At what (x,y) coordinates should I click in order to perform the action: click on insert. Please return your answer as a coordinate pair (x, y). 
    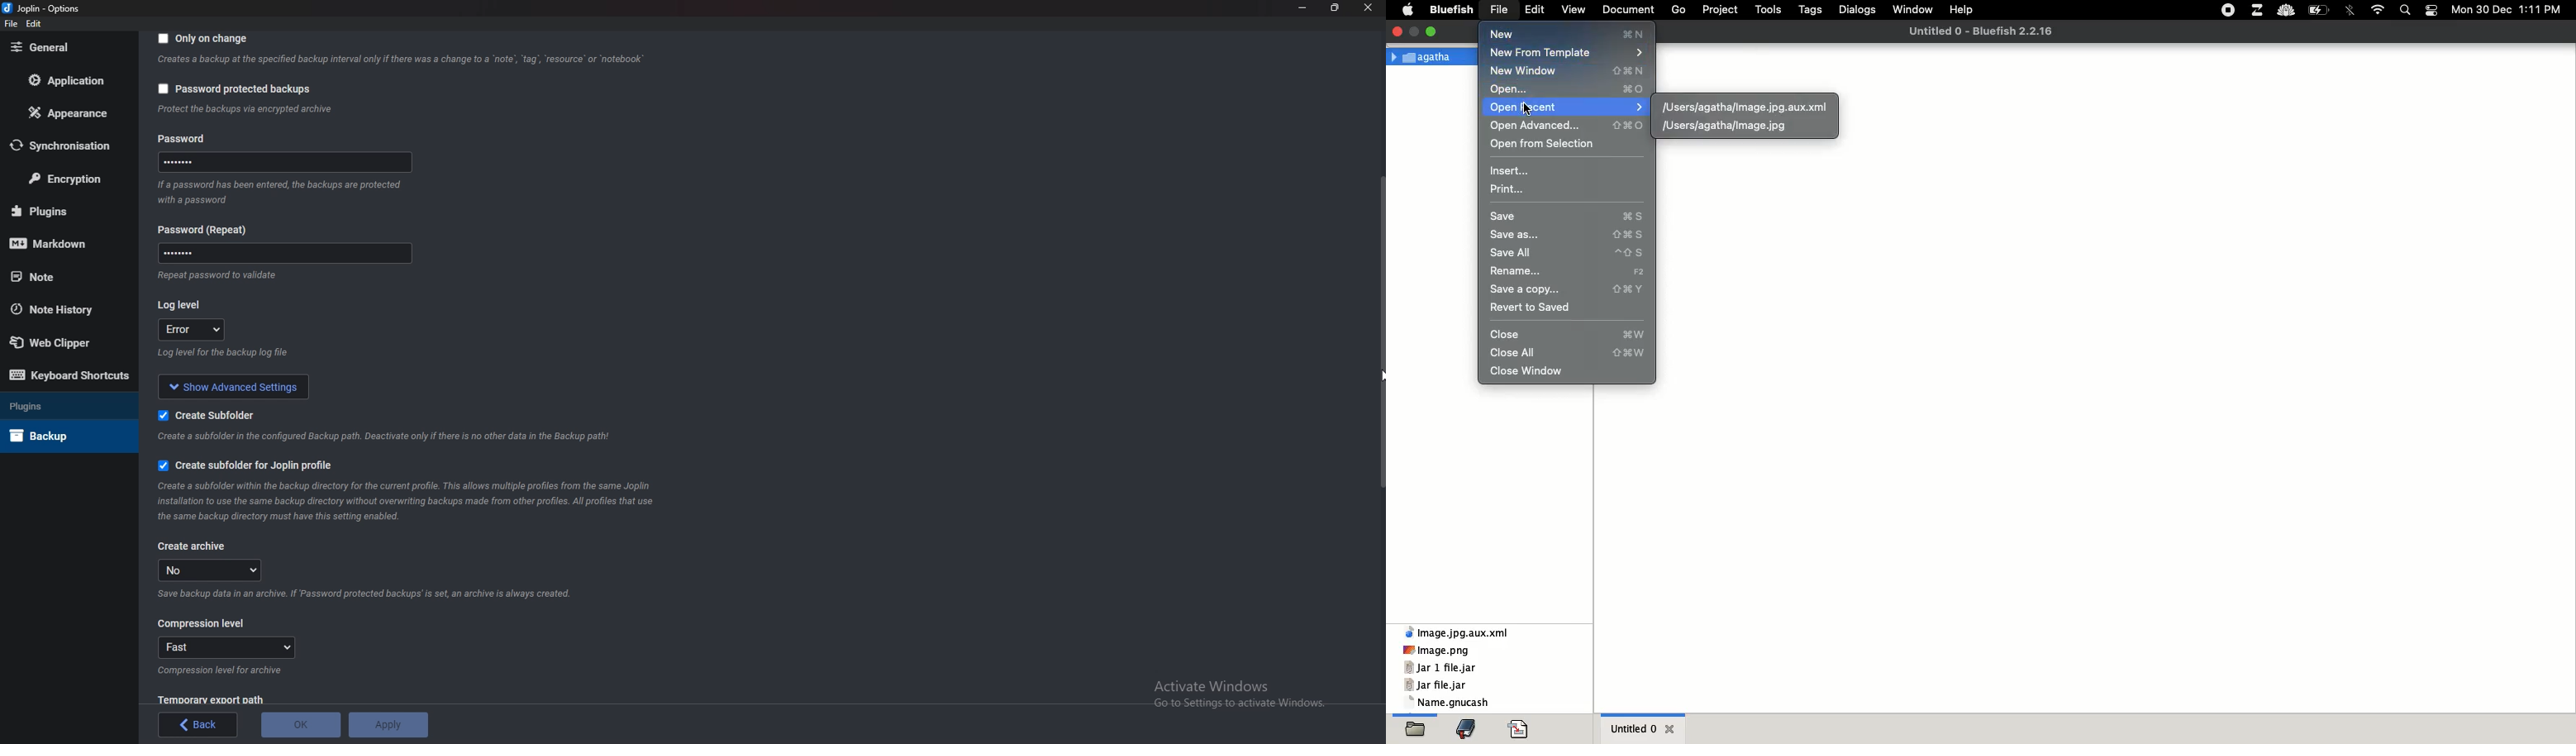
    Looking at the image, I should click on (1511, 169).